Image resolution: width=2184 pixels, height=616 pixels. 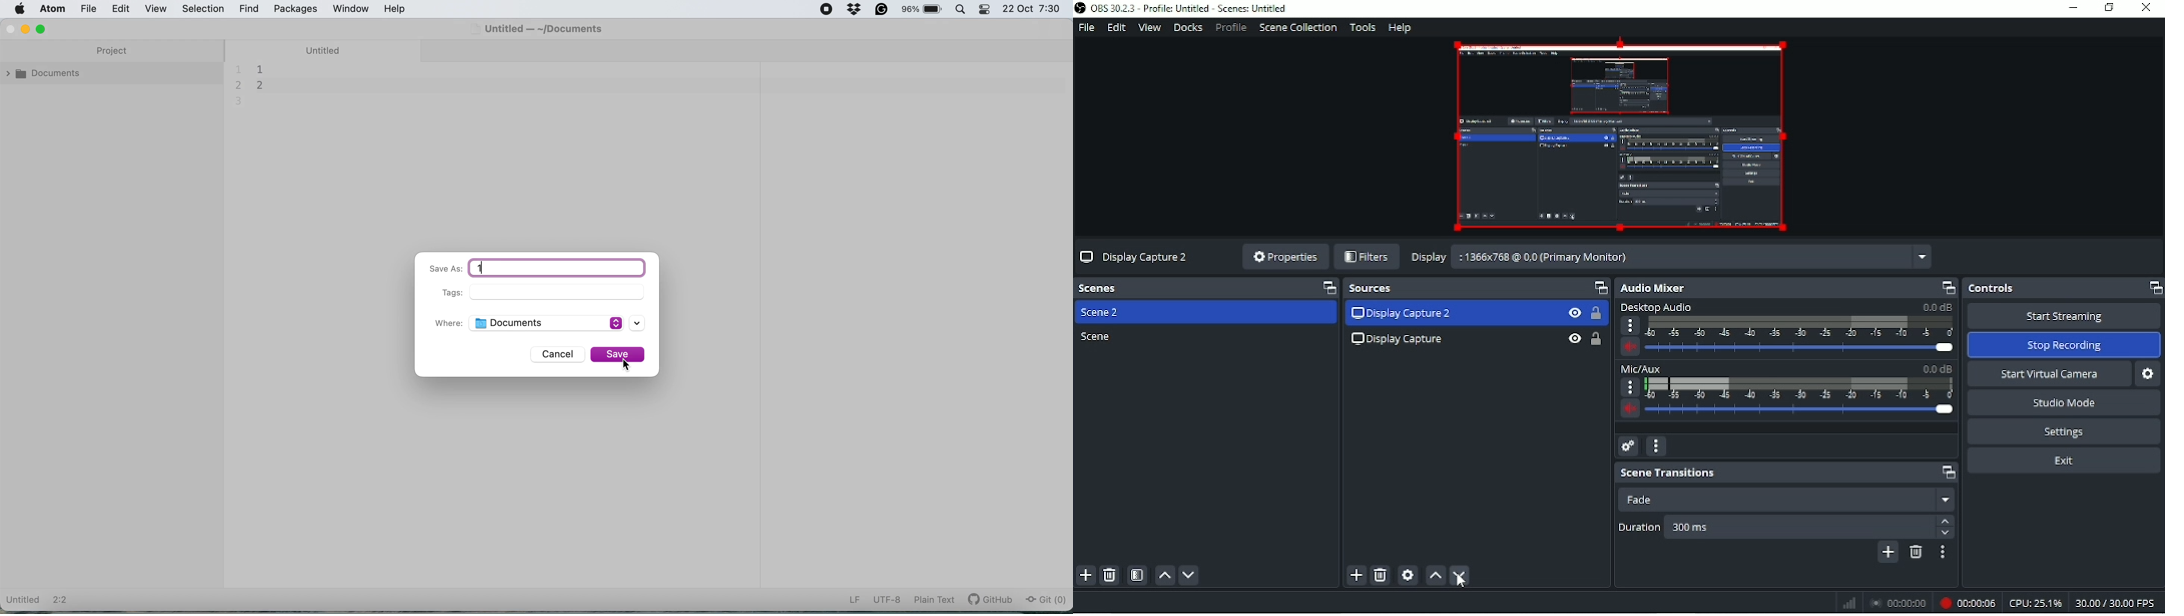 What do you see at coordinates (1135, 575) in the screenshot?
I see `Open scene filters` at bounding box center [1135, 575].